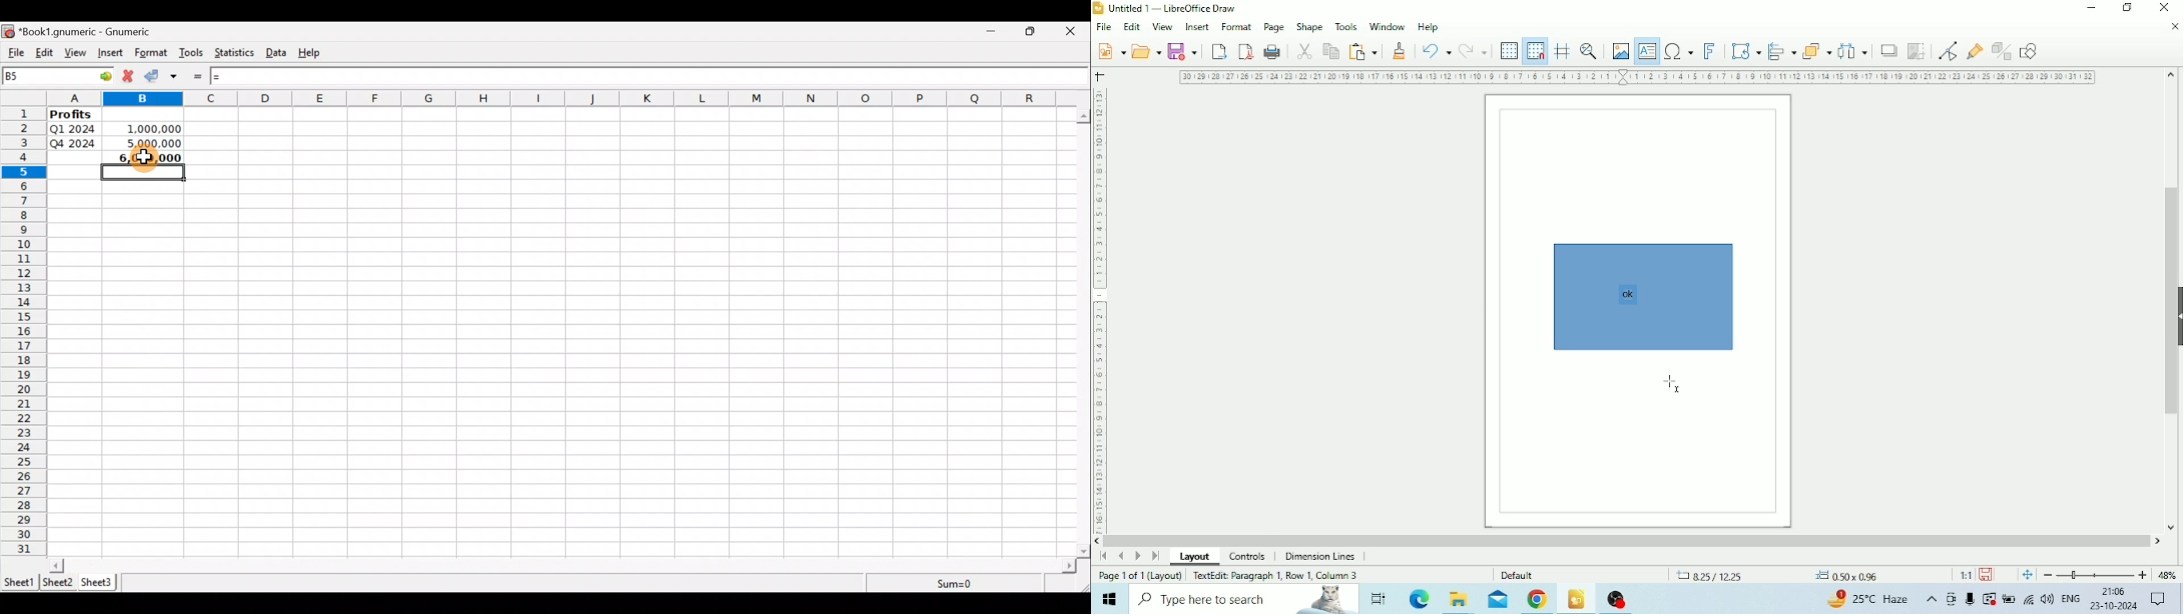  What do you see at coordinates (76, 53) in the screenshot?
I see `View` at bounding box center [76, 53].